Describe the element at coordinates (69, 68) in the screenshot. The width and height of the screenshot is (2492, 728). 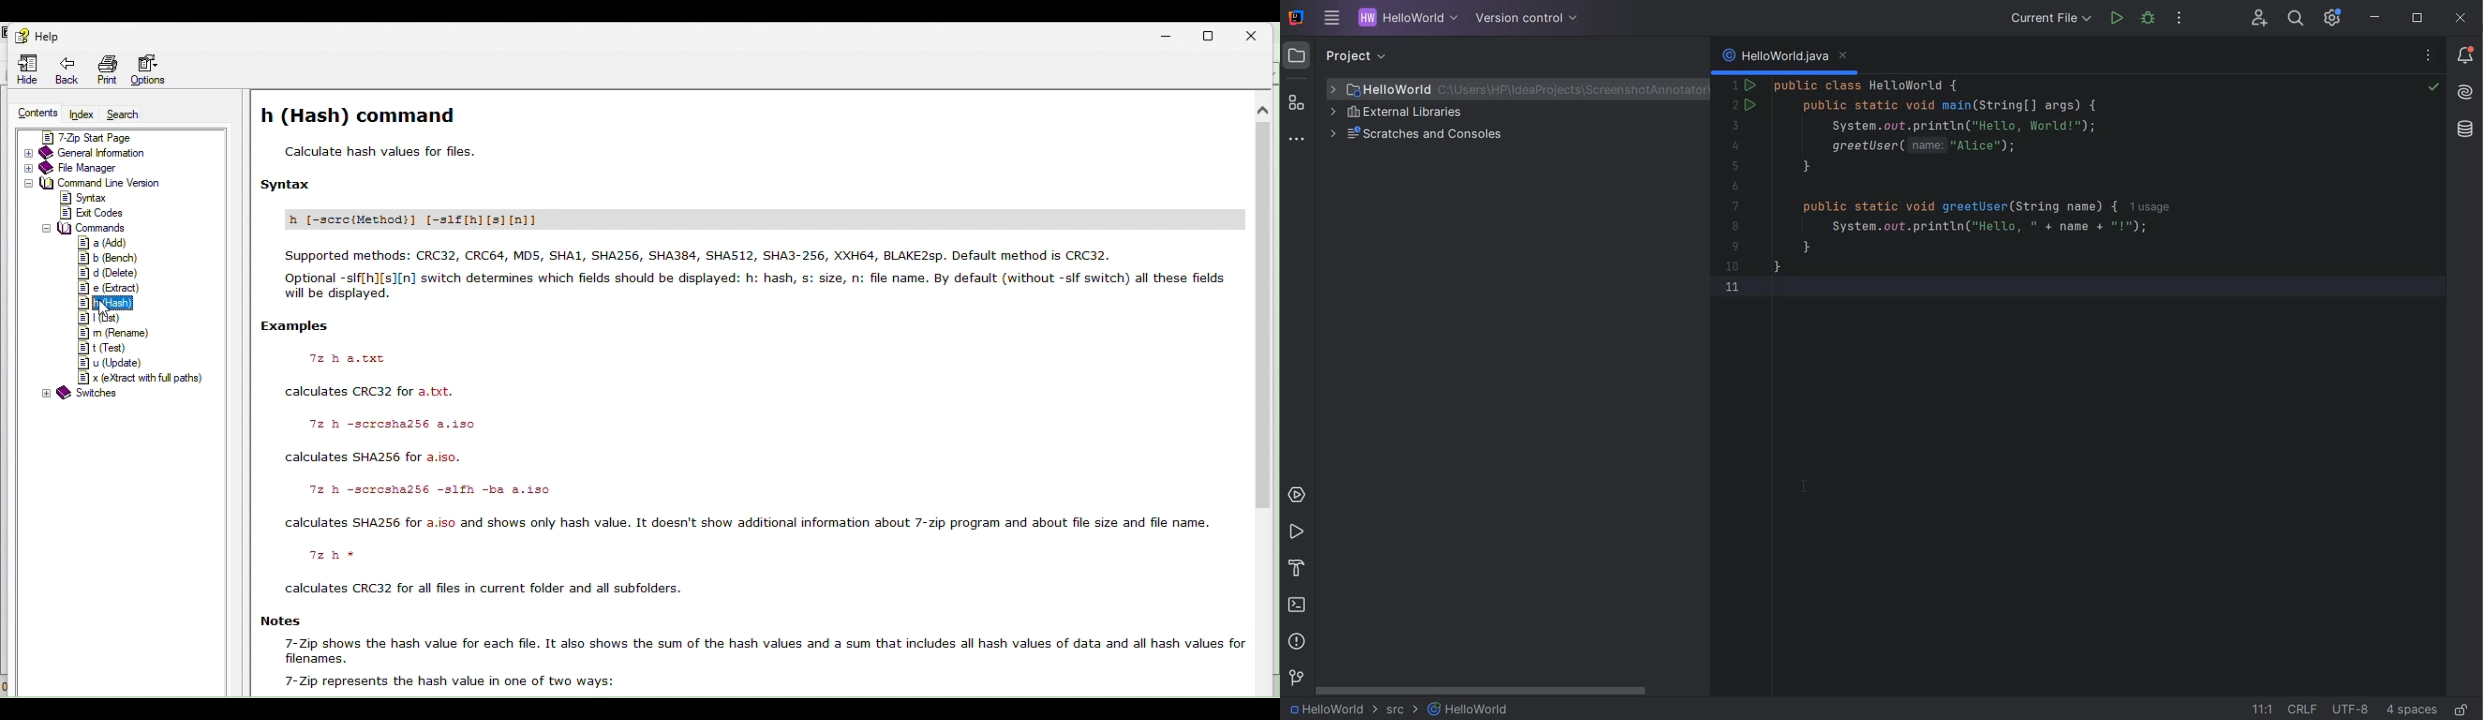
I see `Back ` at that location.